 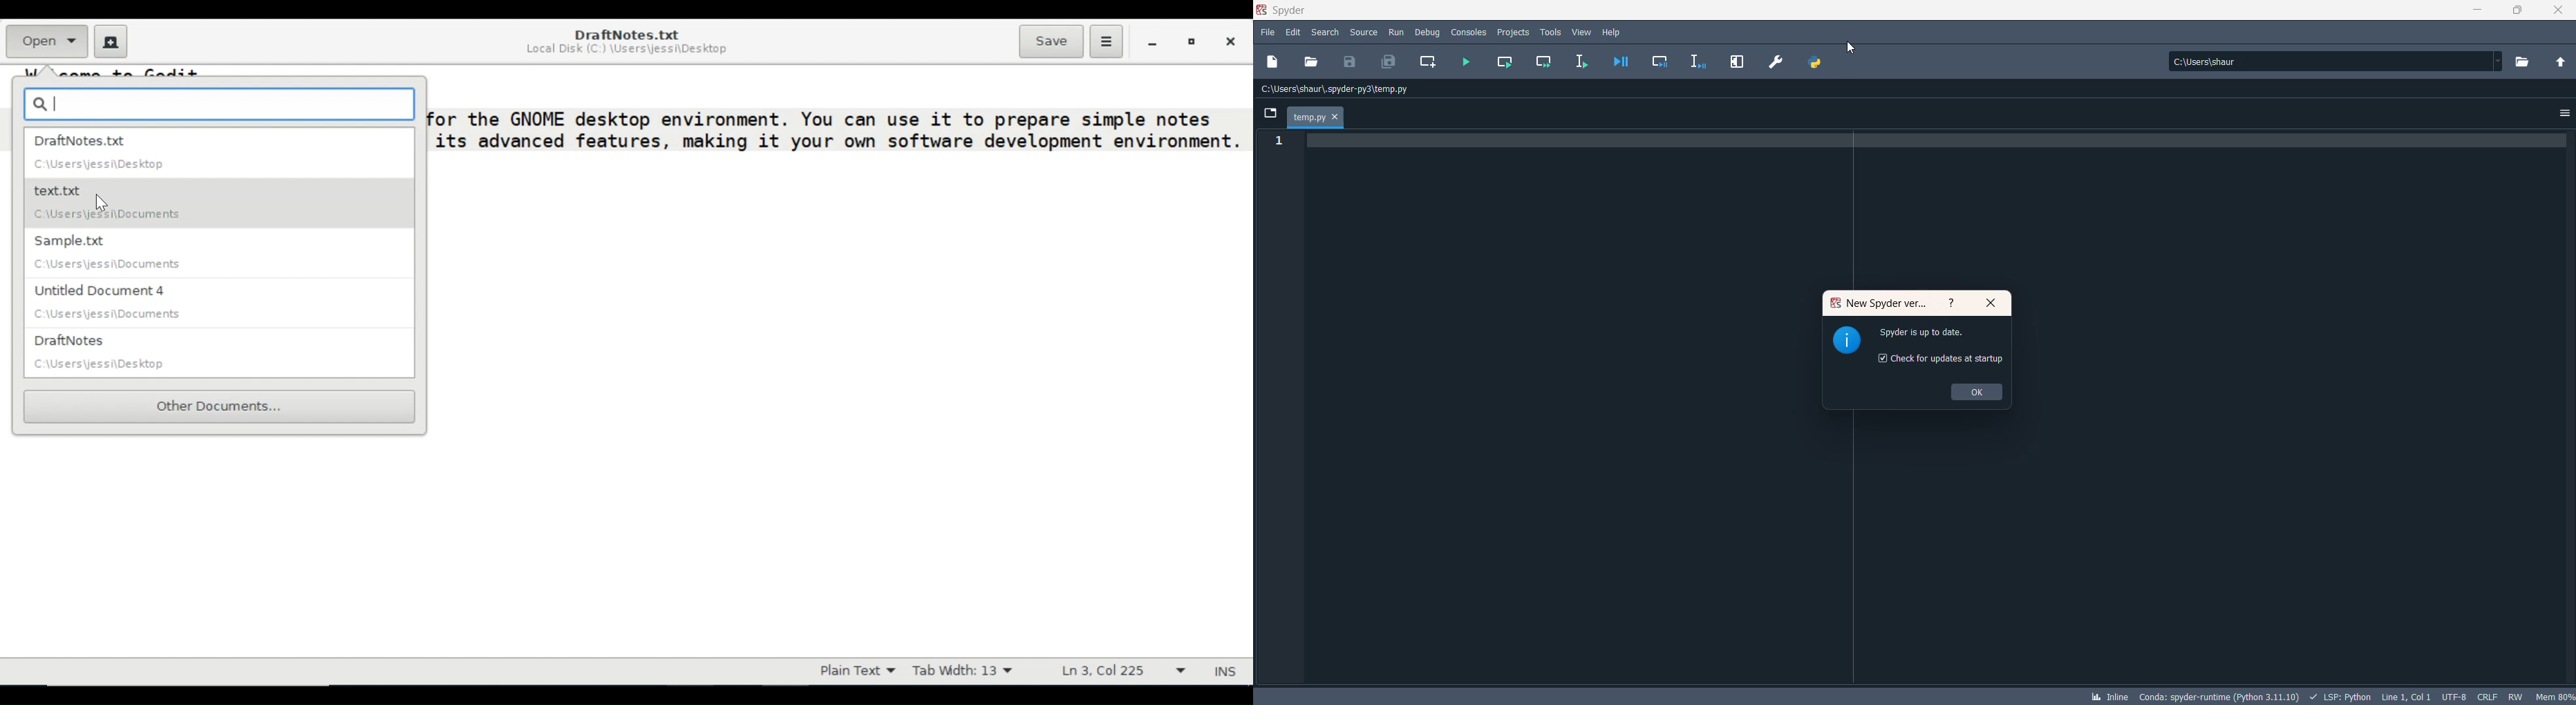 What do you see at coordinates (1348, 62) in the screenshot?
I see `save file` at bounding box center [1348, 62].